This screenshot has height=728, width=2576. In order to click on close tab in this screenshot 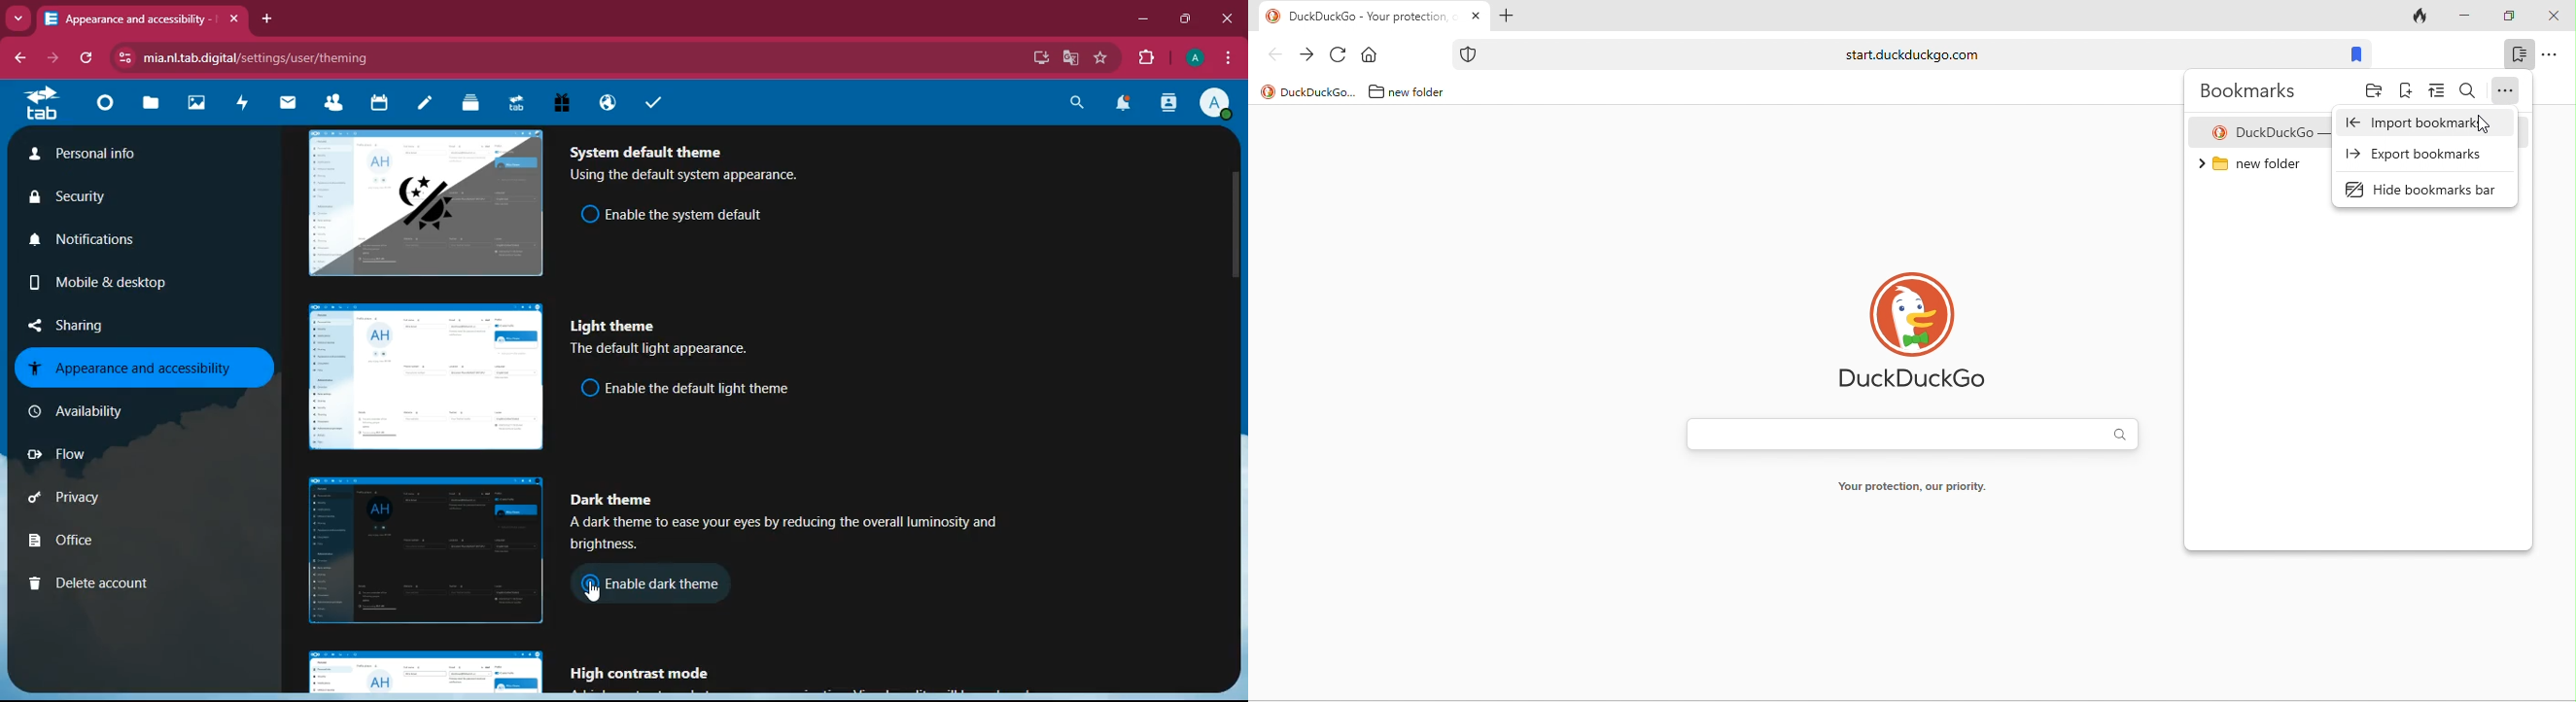, I will do `click(236, 19)`.